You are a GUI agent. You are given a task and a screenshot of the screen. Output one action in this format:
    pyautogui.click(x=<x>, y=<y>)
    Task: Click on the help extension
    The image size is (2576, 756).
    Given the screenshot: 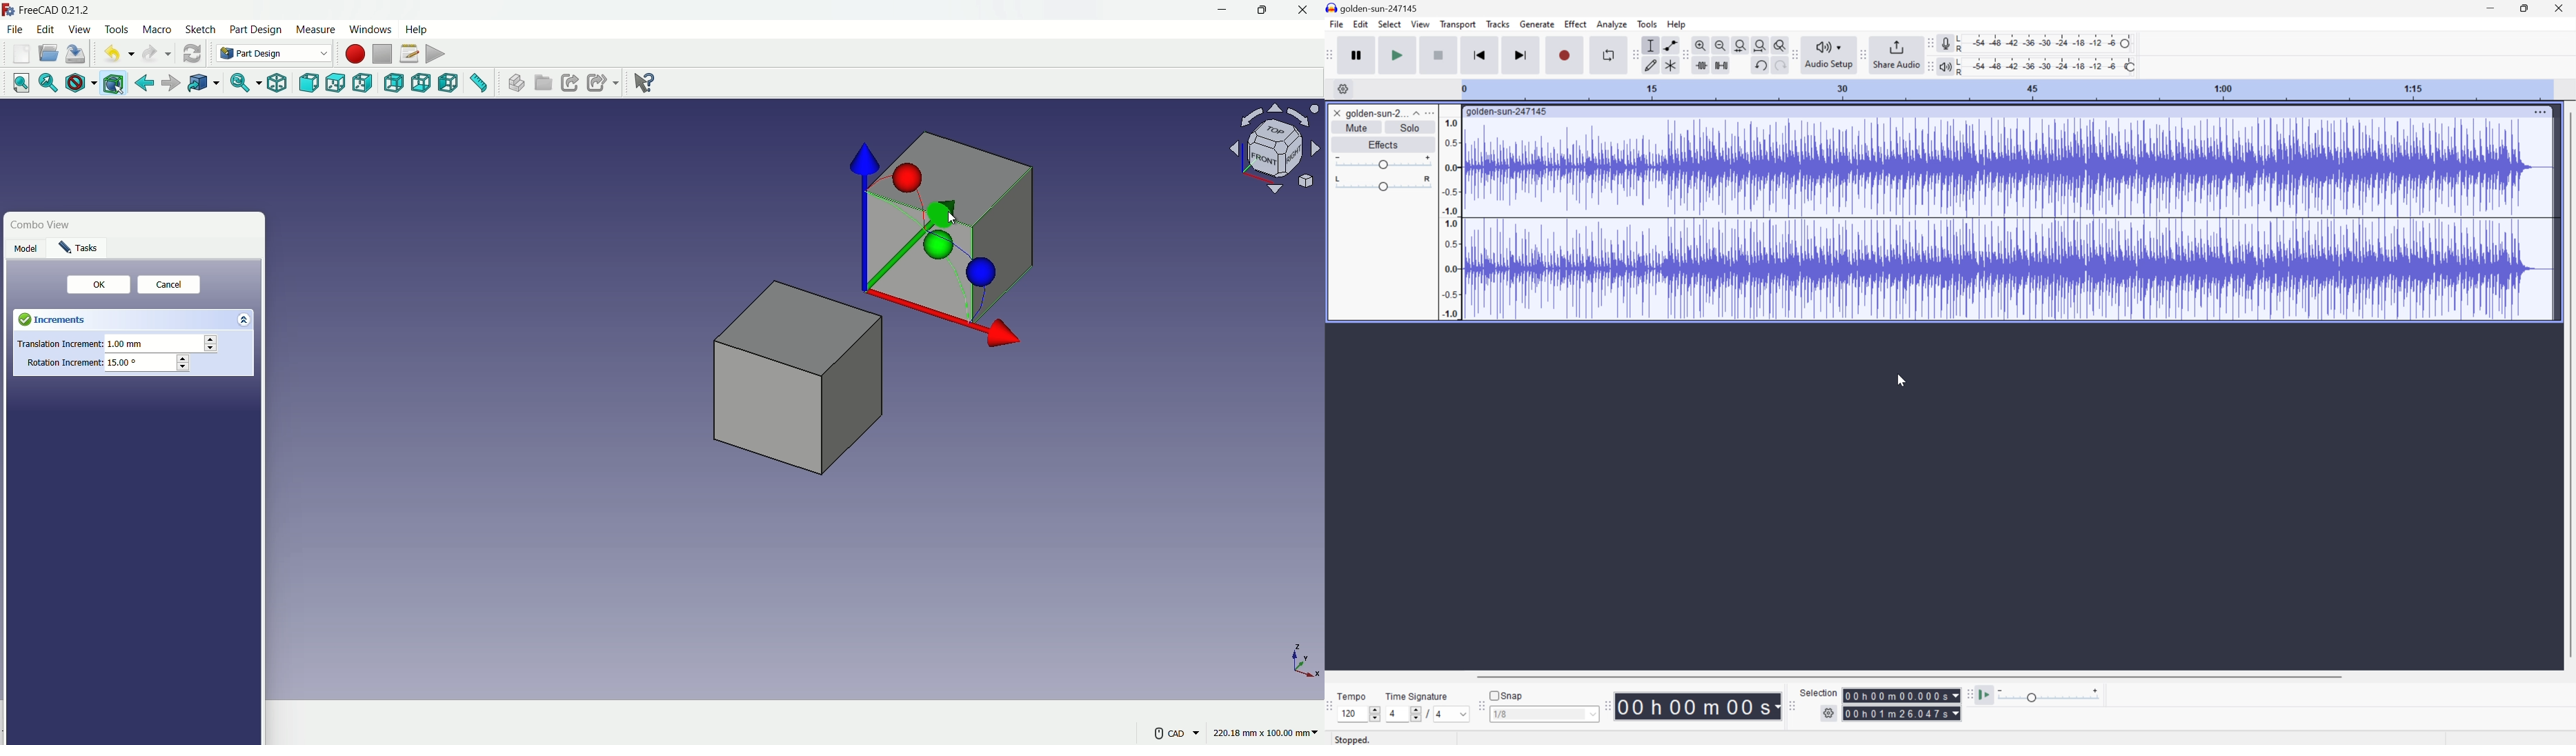 What is the action you would take?
    pyautogui.click(x=640, y=81)
    